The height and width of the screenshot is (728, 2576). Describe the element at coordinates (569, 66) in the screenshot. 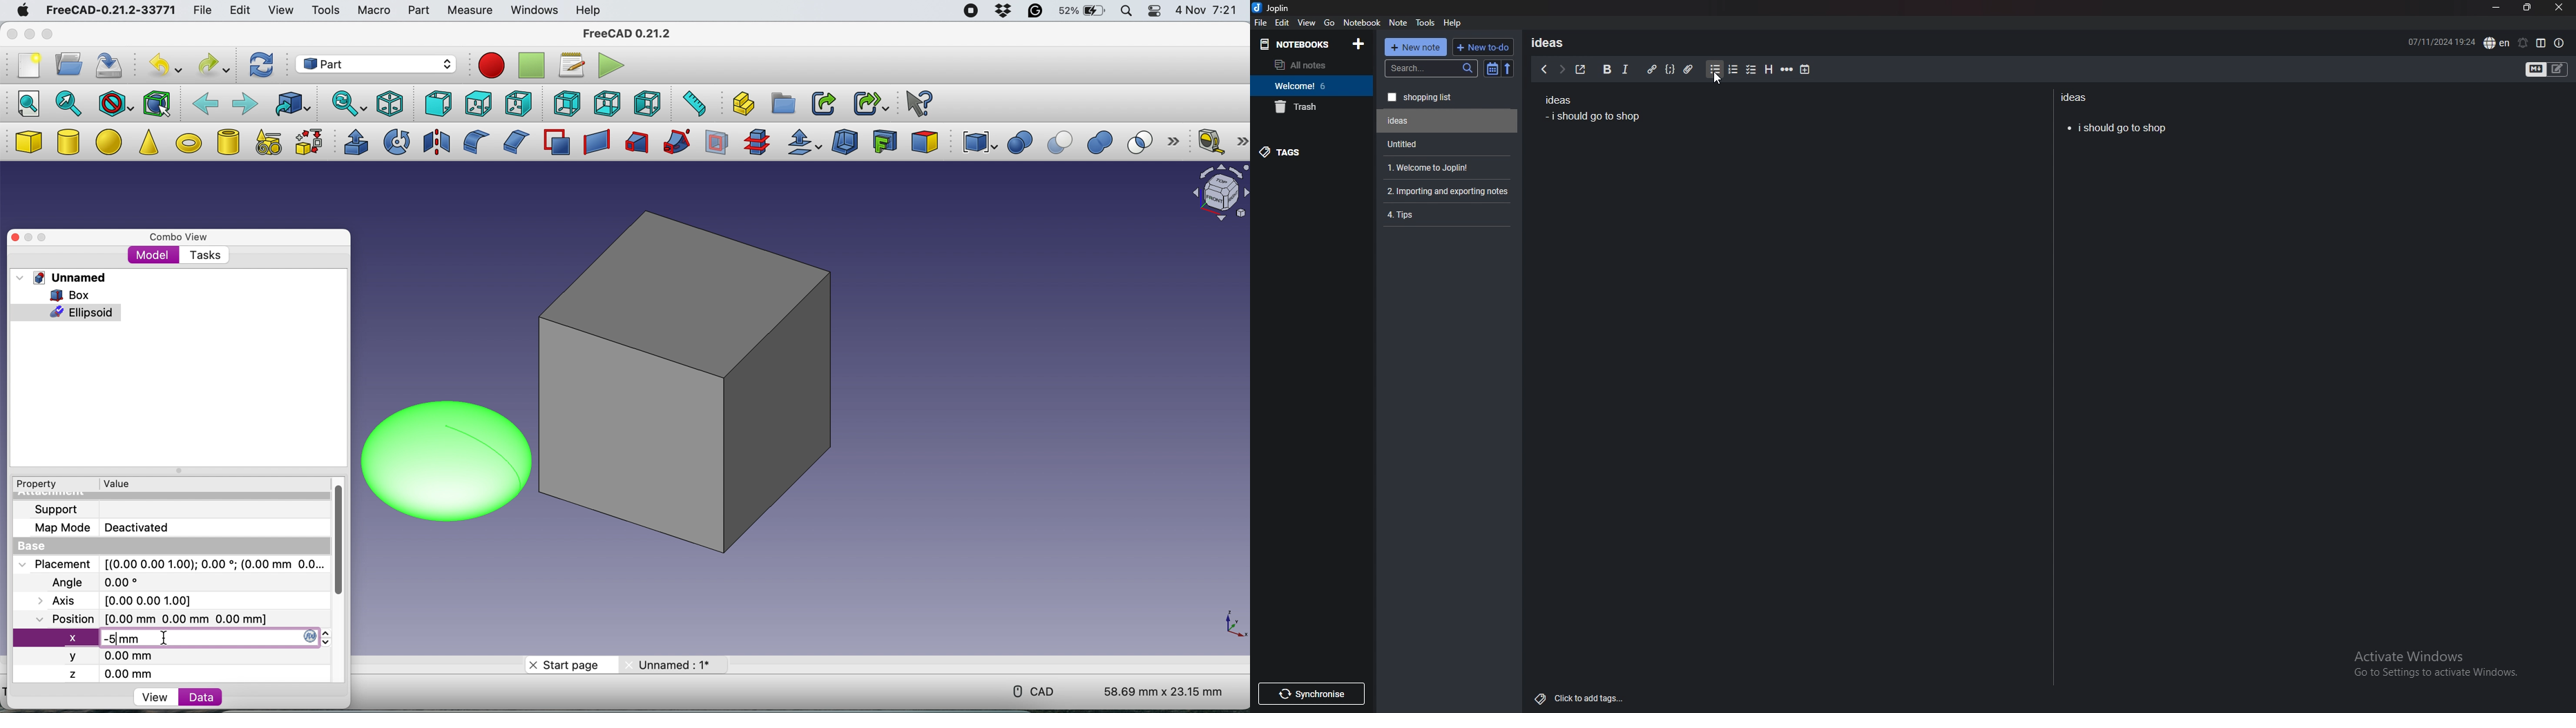

I see `macros` at that location.